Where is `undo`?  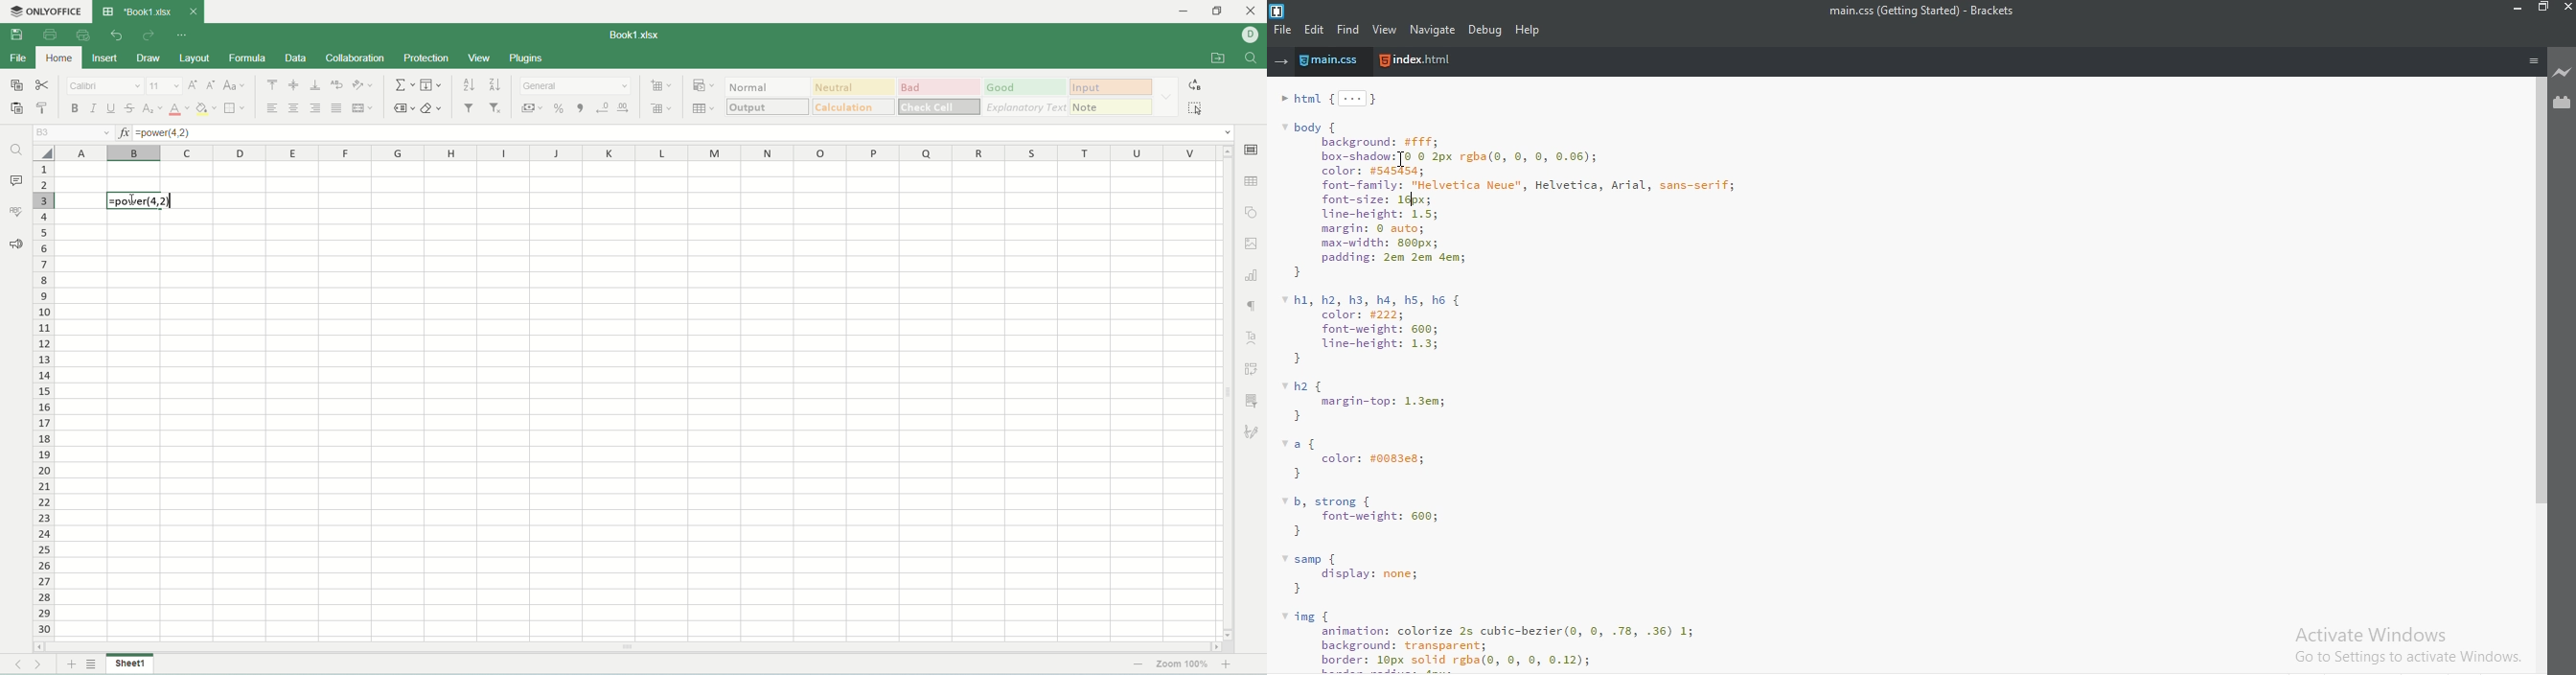 undo is located at coordinates (118, 36).